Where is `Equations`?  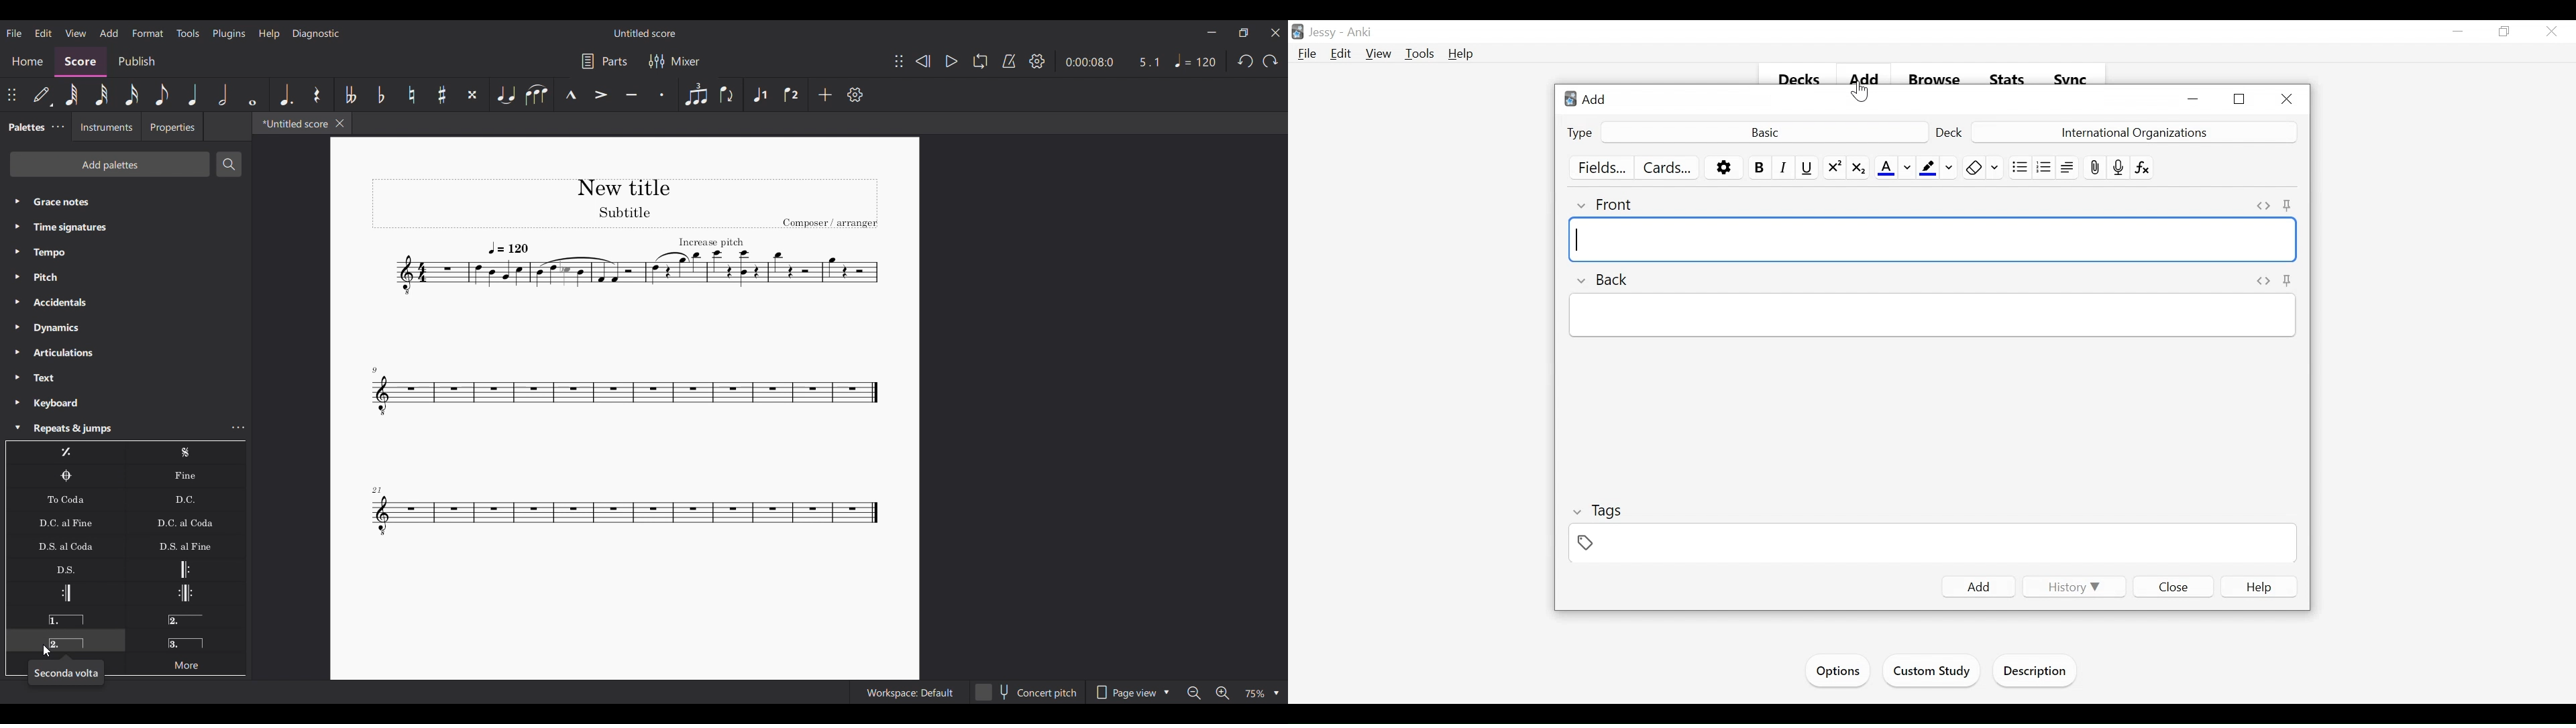 Equations is located at coordinates (2141, 168).